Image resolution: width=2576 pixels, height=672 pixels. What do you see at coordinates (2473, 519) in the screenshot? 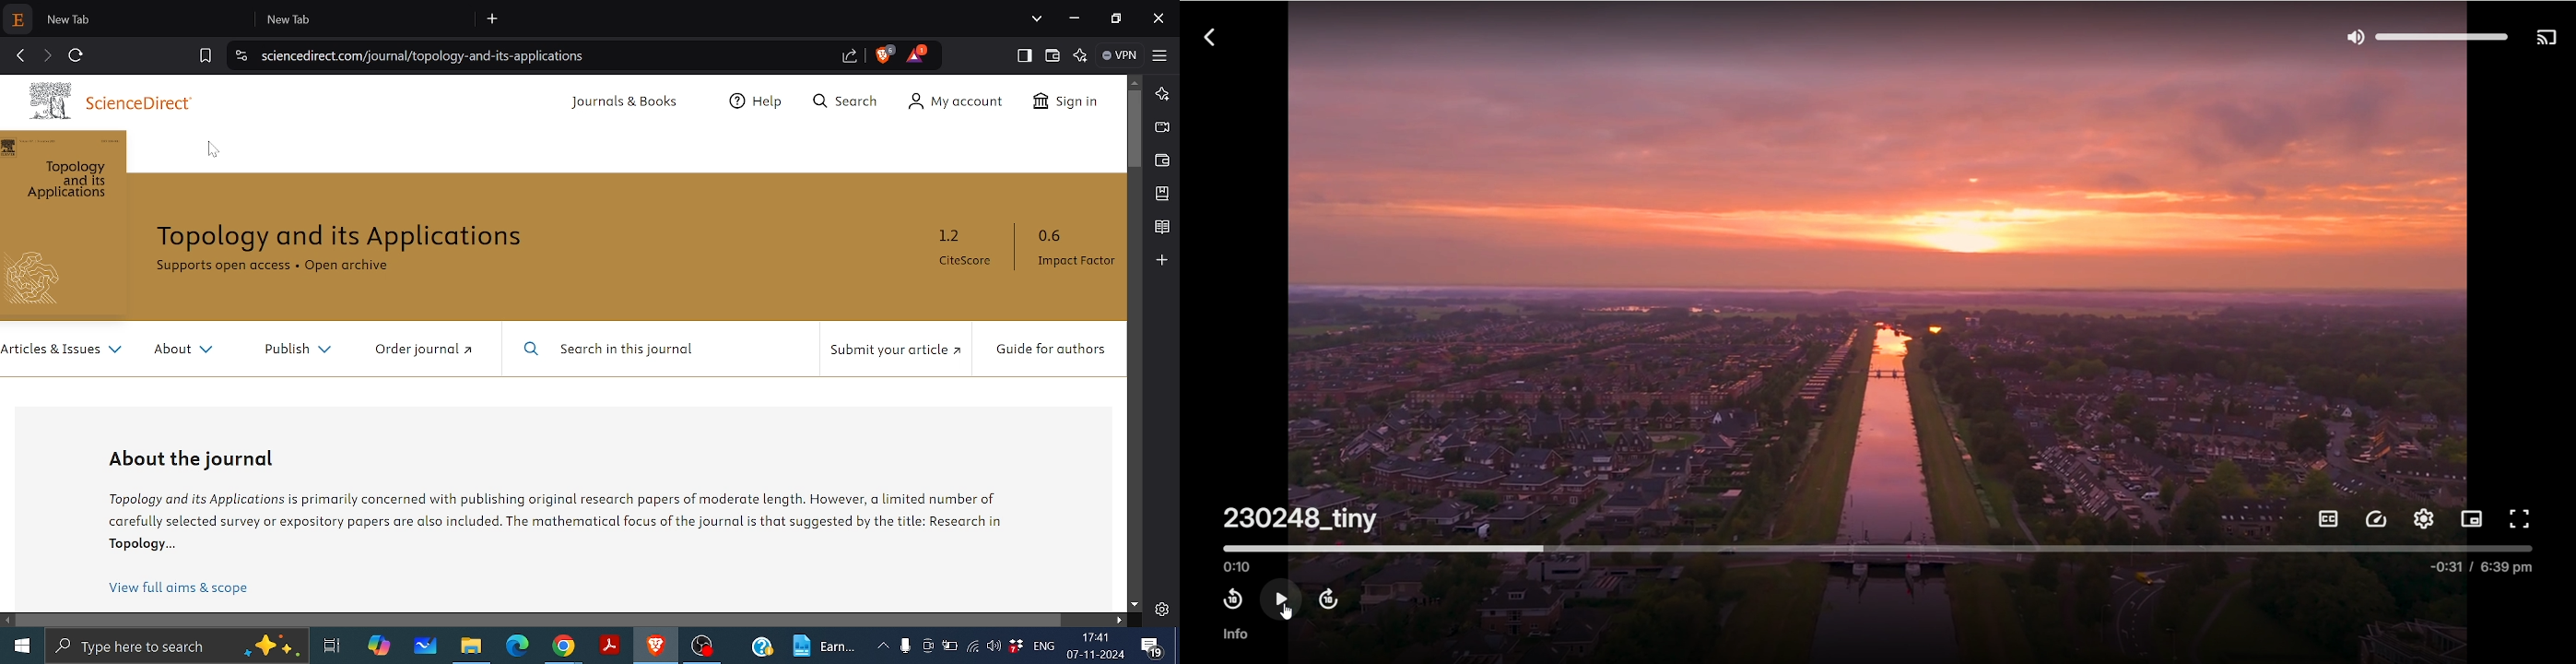
I see `picture in picture` at bounding box center [2473, 519].